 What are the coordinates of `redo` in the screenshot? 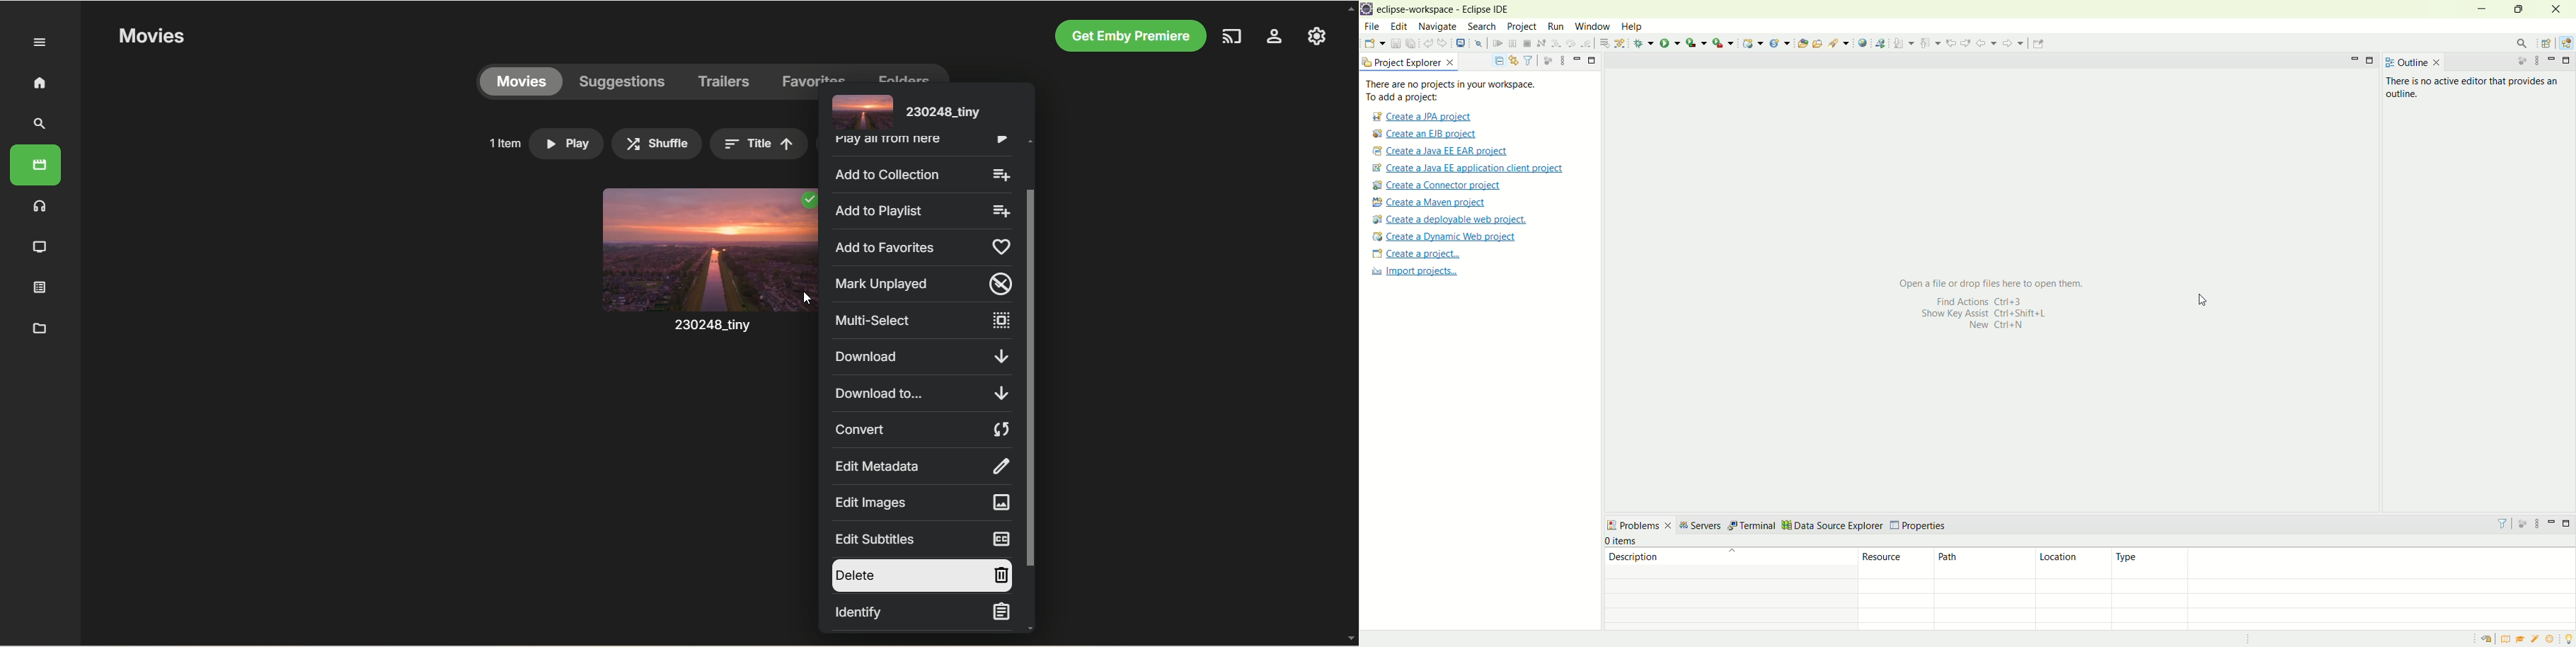 It's located at (1442, 42).